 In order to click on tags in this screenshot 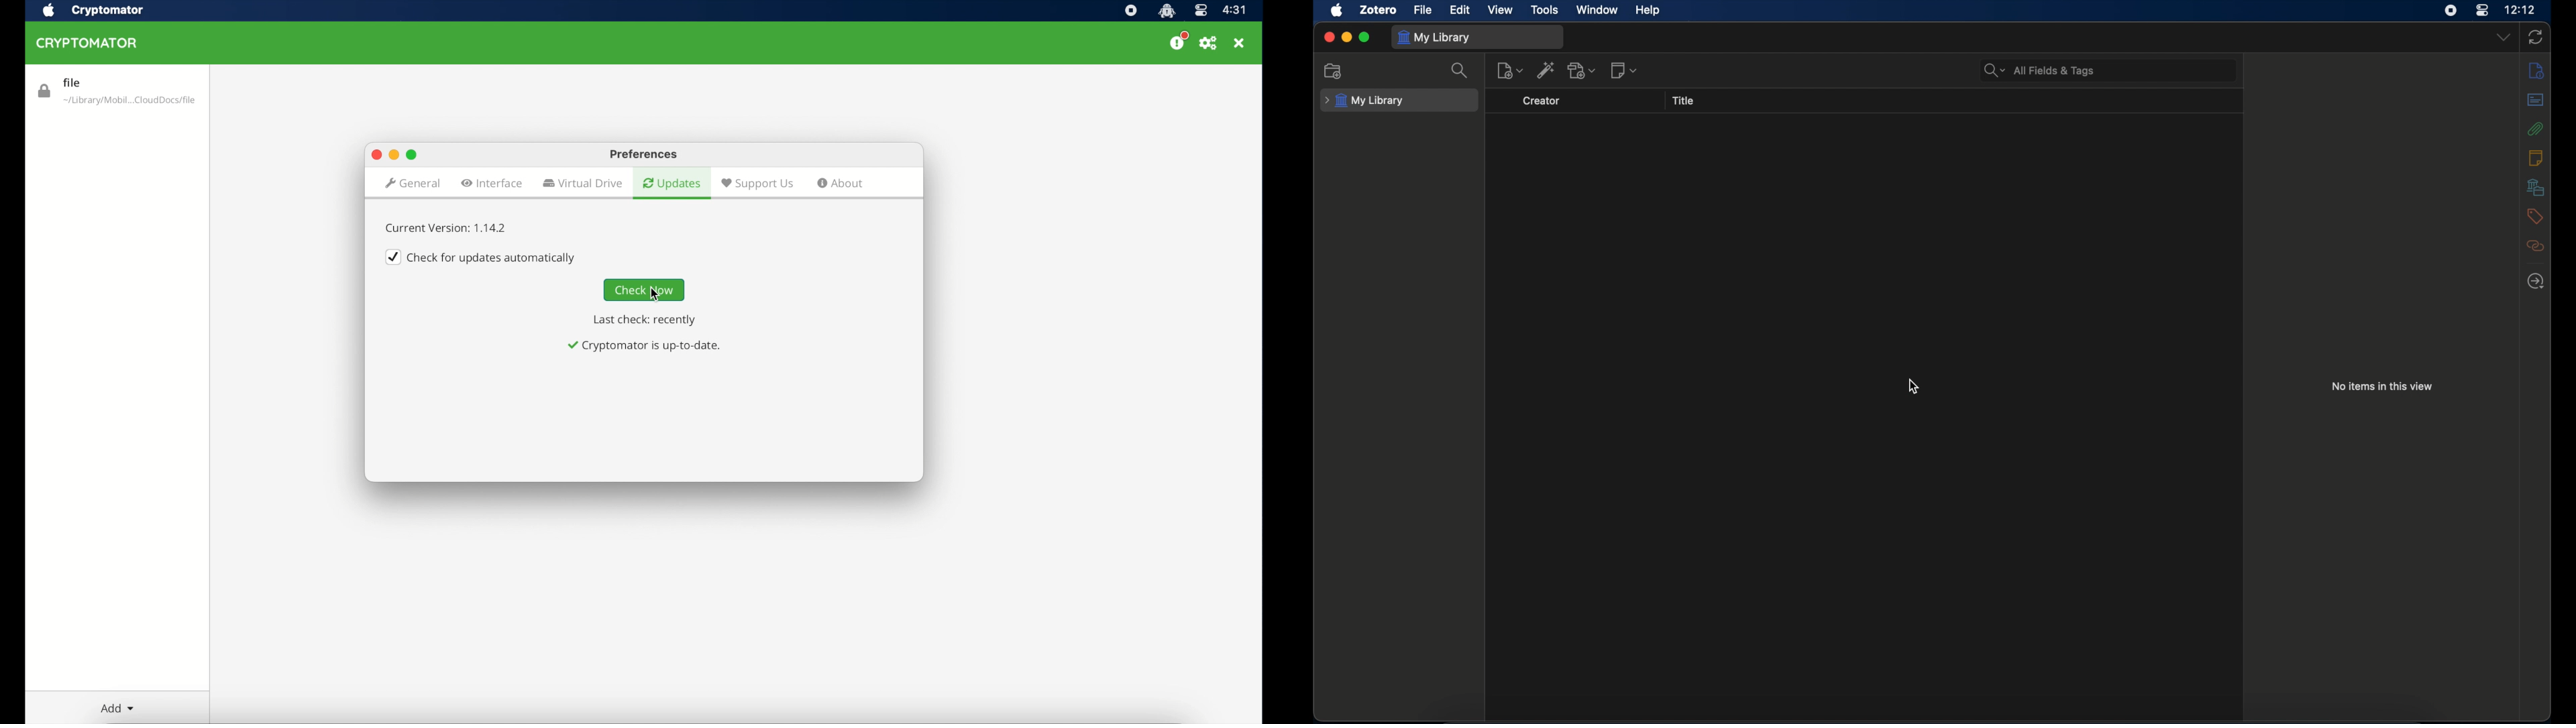, I will do `click(2534, 217)`.